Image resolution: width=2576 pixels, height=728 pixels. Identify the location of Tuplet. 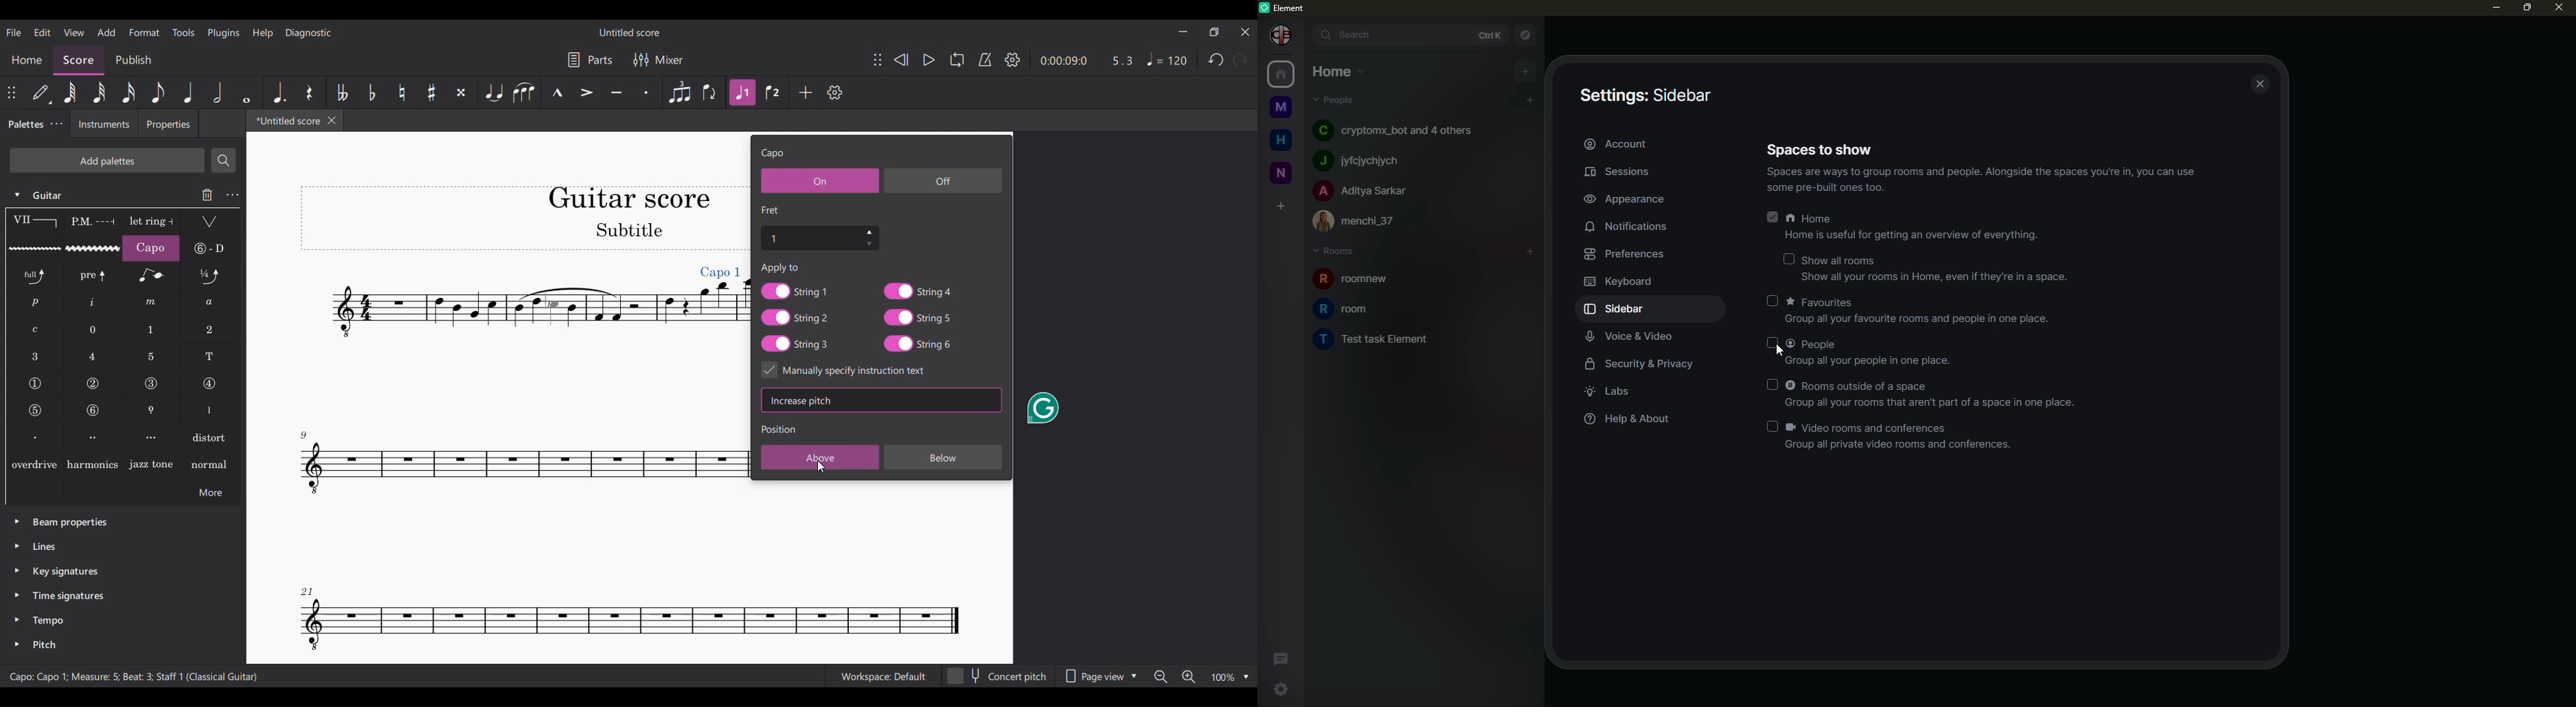
(679, 92).